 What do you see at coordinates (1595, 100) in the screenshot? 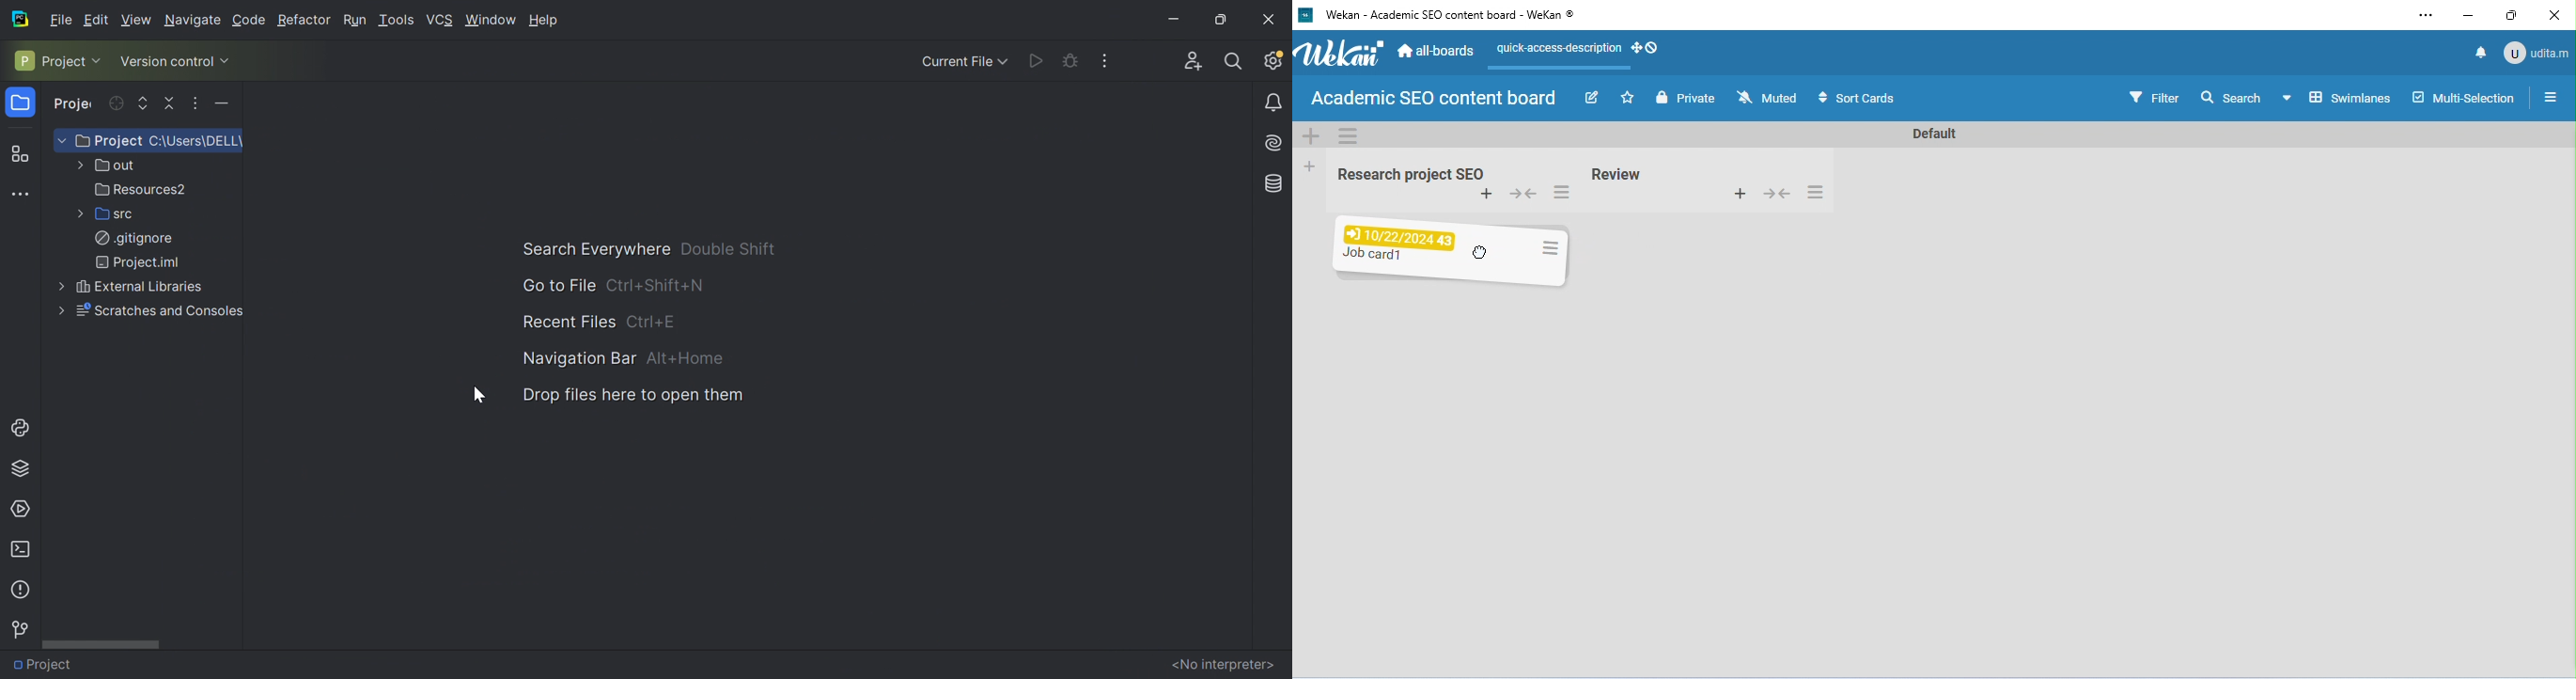
I see `edit` at bounding box center [1595, 100].